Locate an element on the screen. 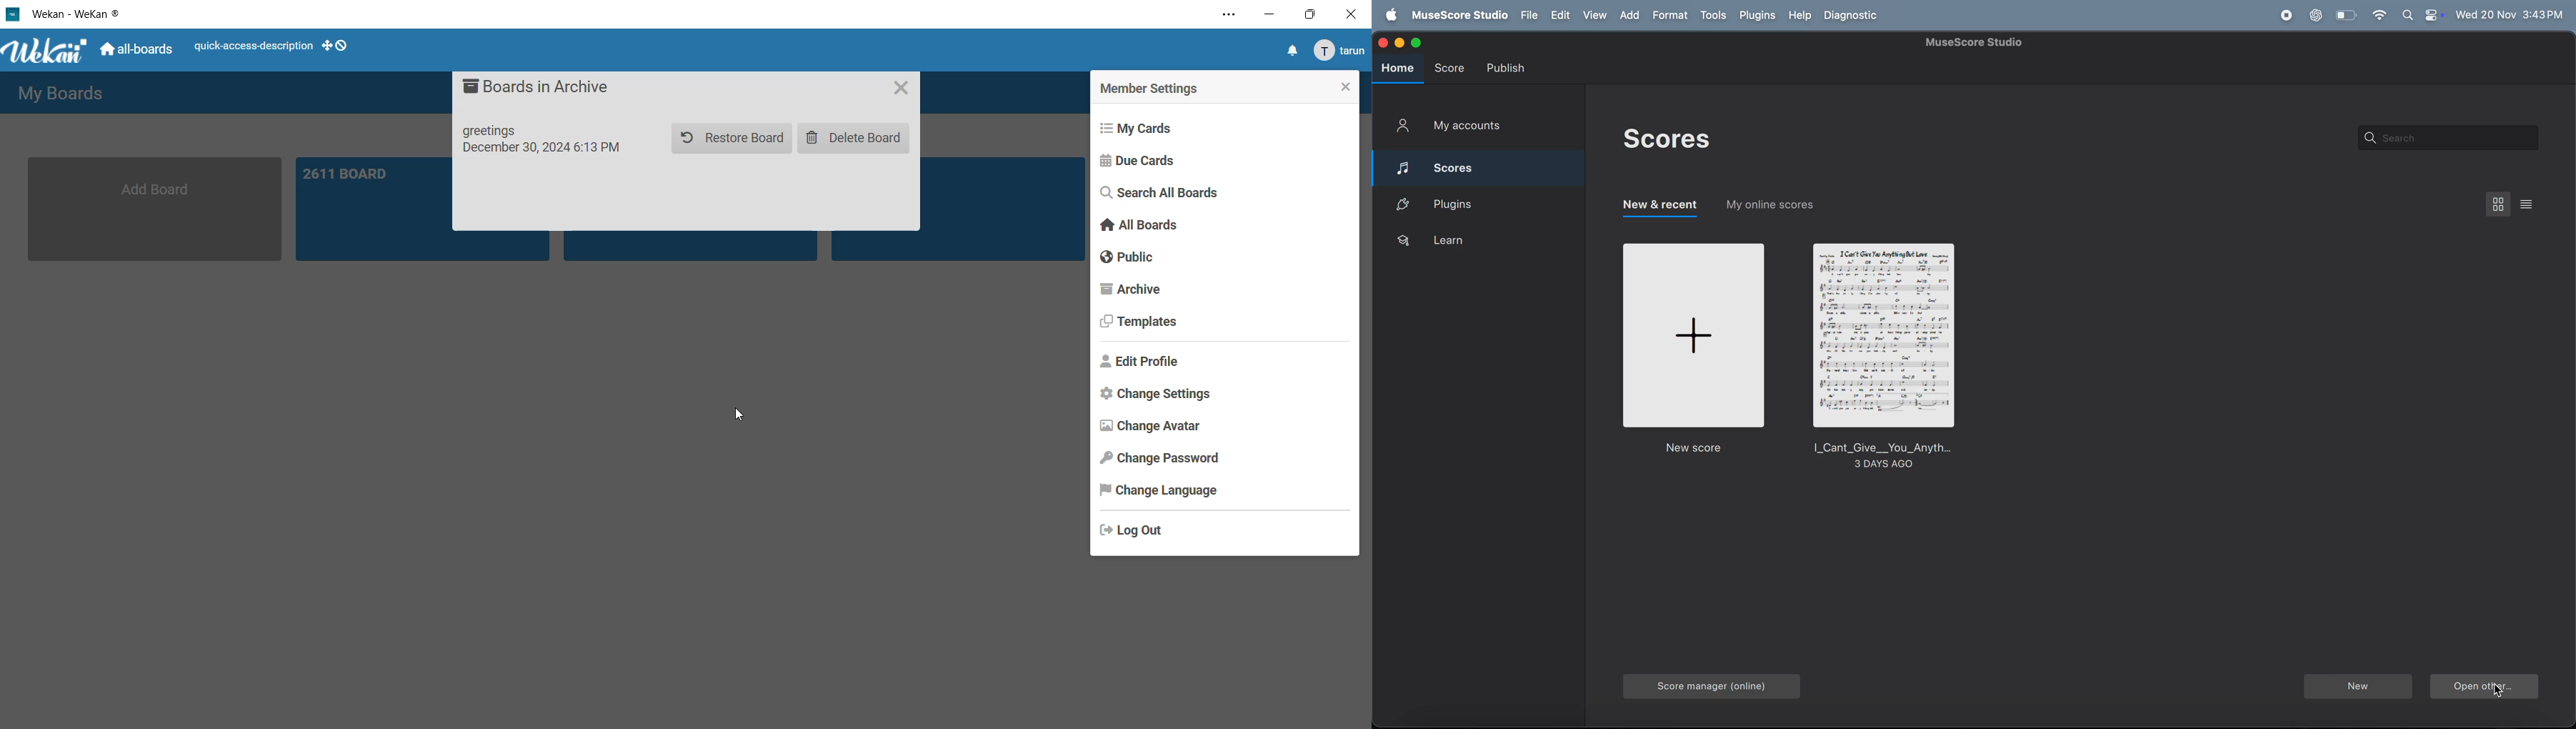 The height and width of the screenshot is (756, 2576). Wekan is located at coordinates (47, 49).